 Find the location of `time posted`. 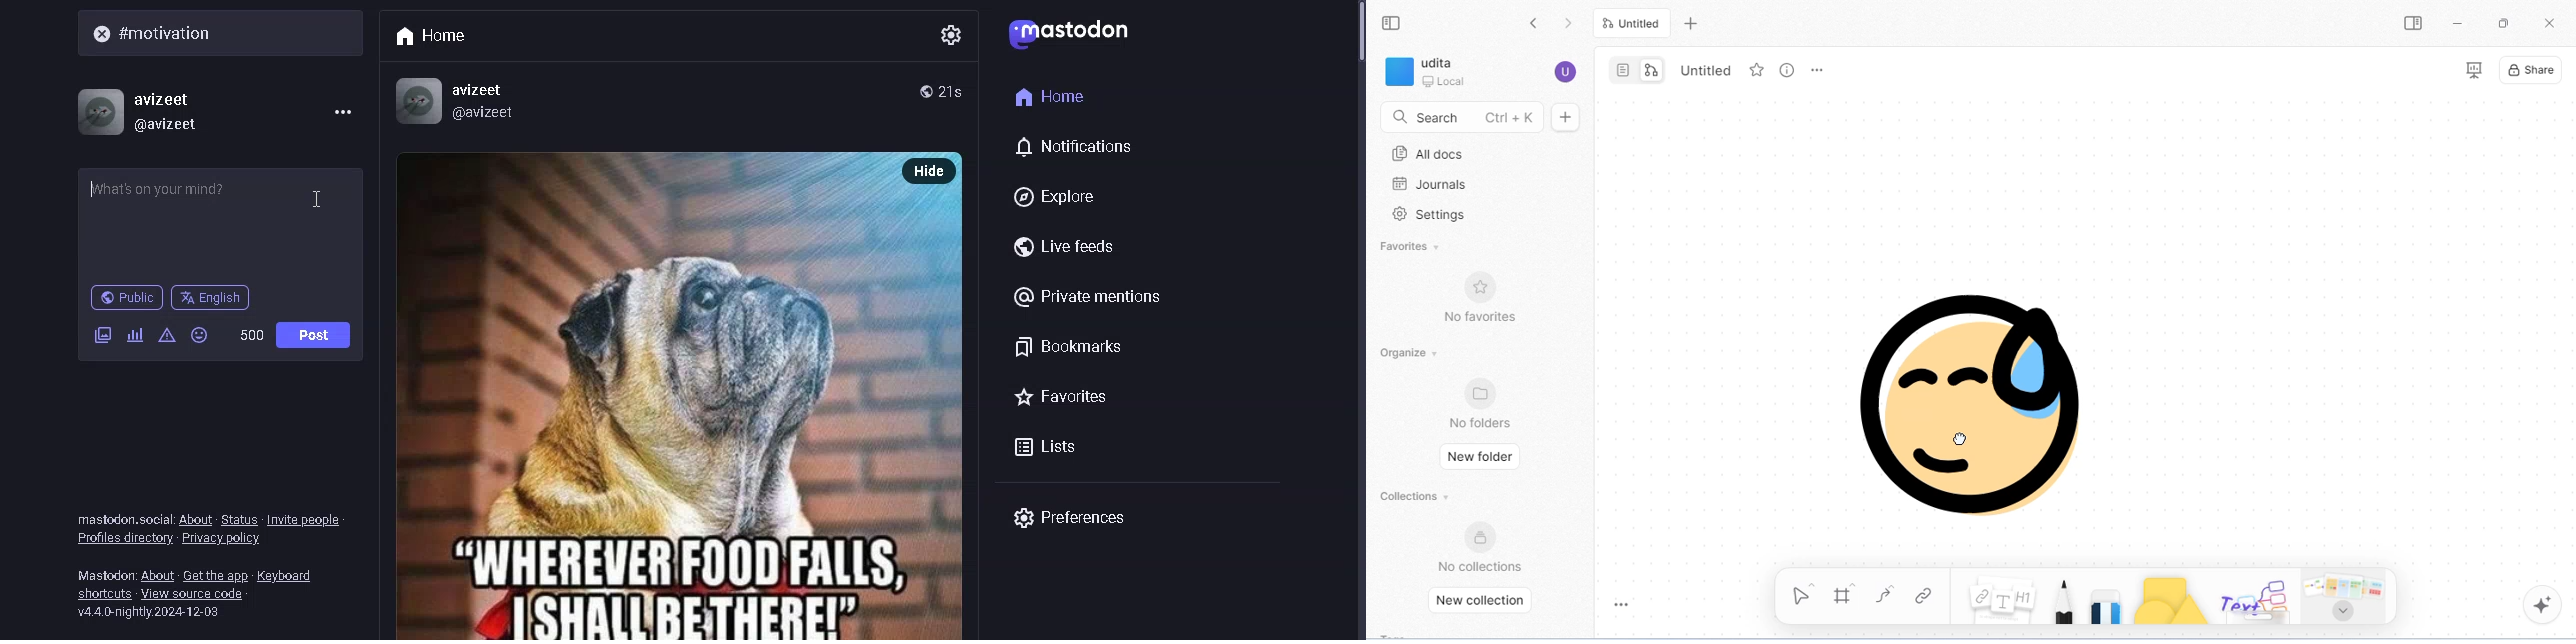

time posted is located at coordinates (956, 91).